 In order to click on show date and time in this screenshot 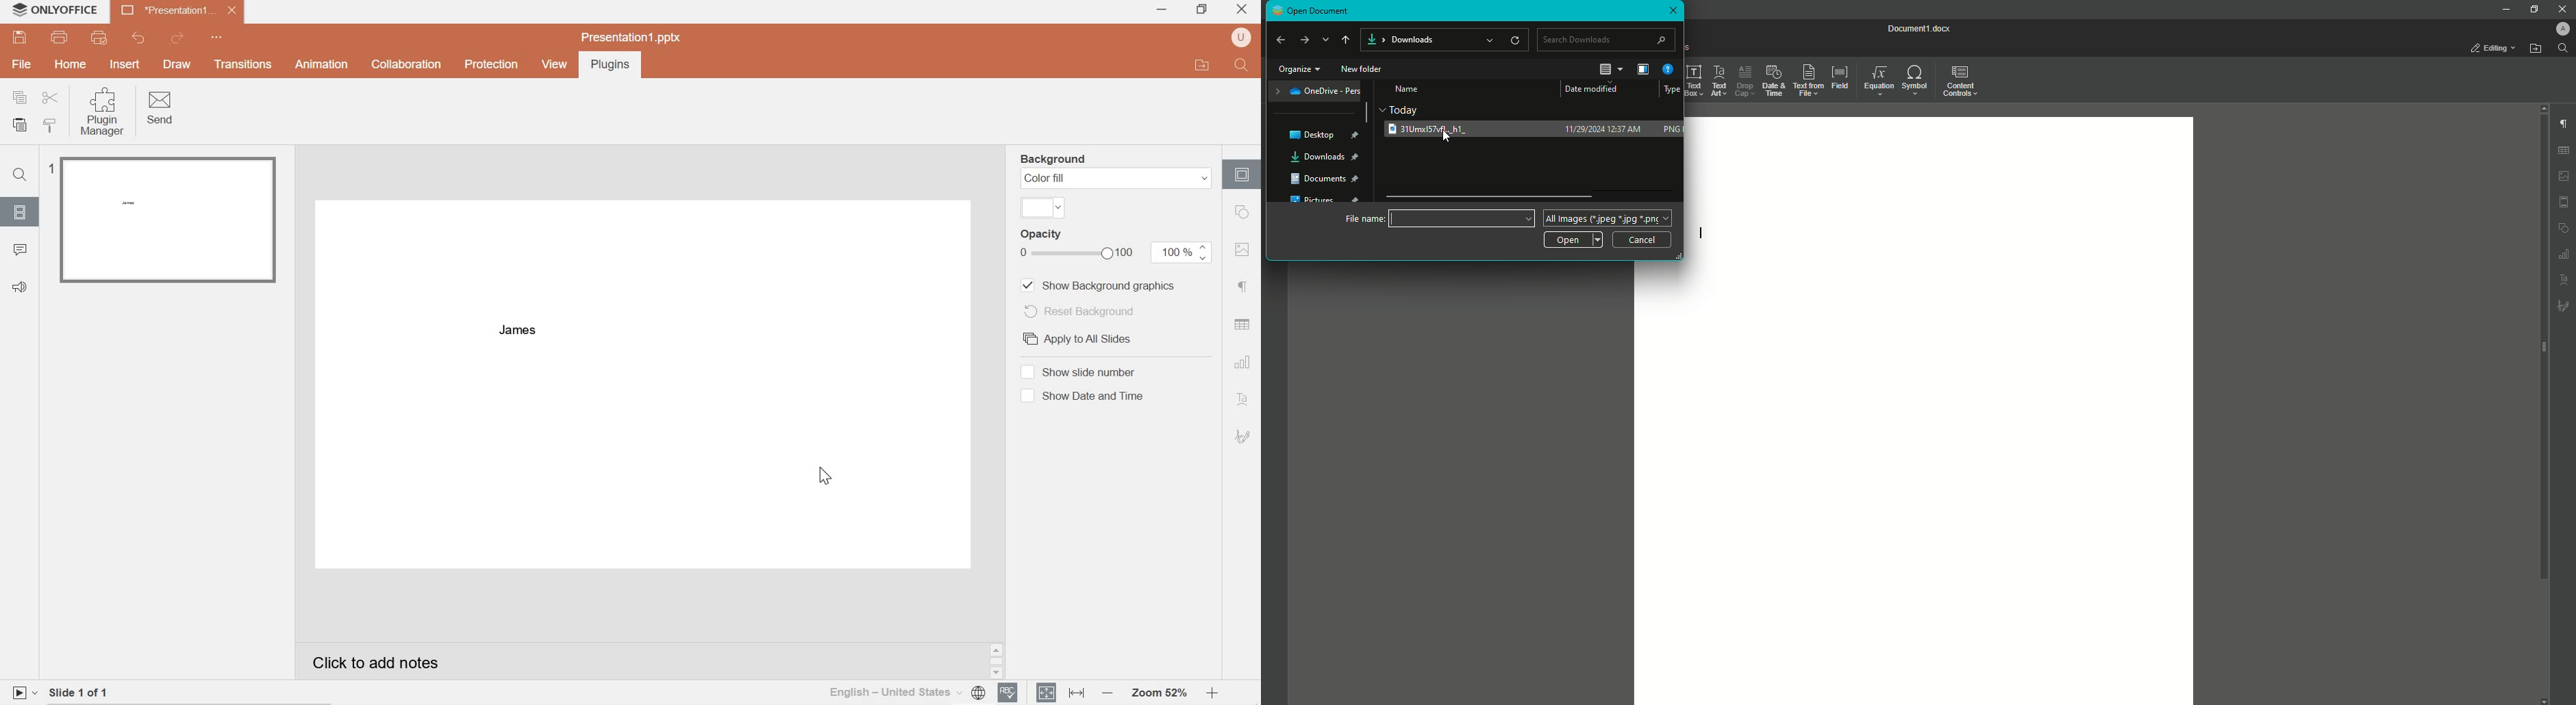, I will do `click(1083, 396)`.